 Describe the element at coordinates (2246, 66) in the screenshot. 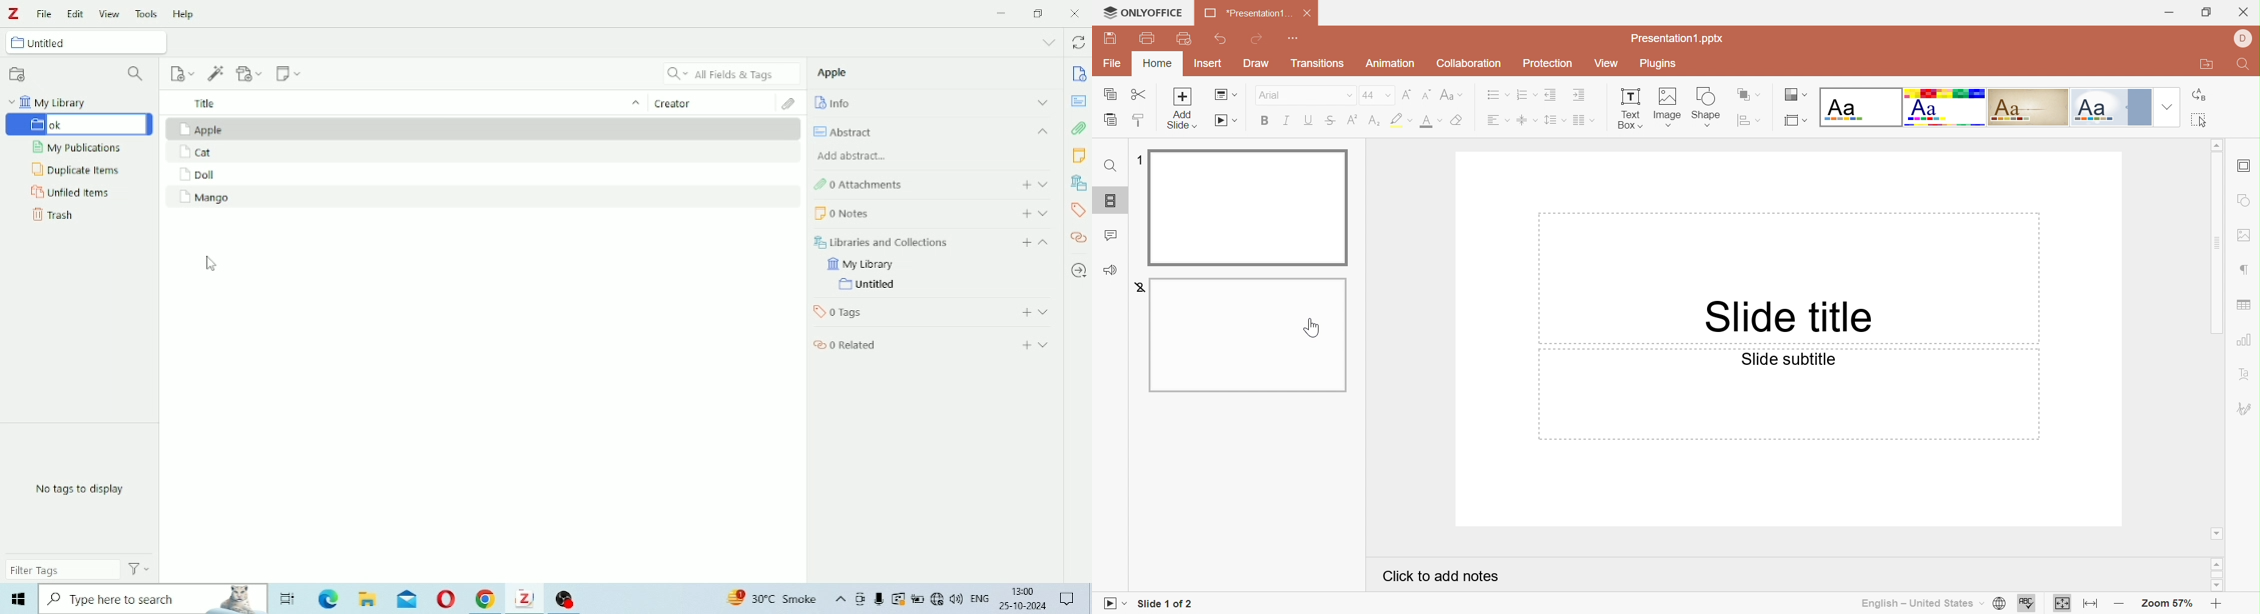

I see `Find` at that location.